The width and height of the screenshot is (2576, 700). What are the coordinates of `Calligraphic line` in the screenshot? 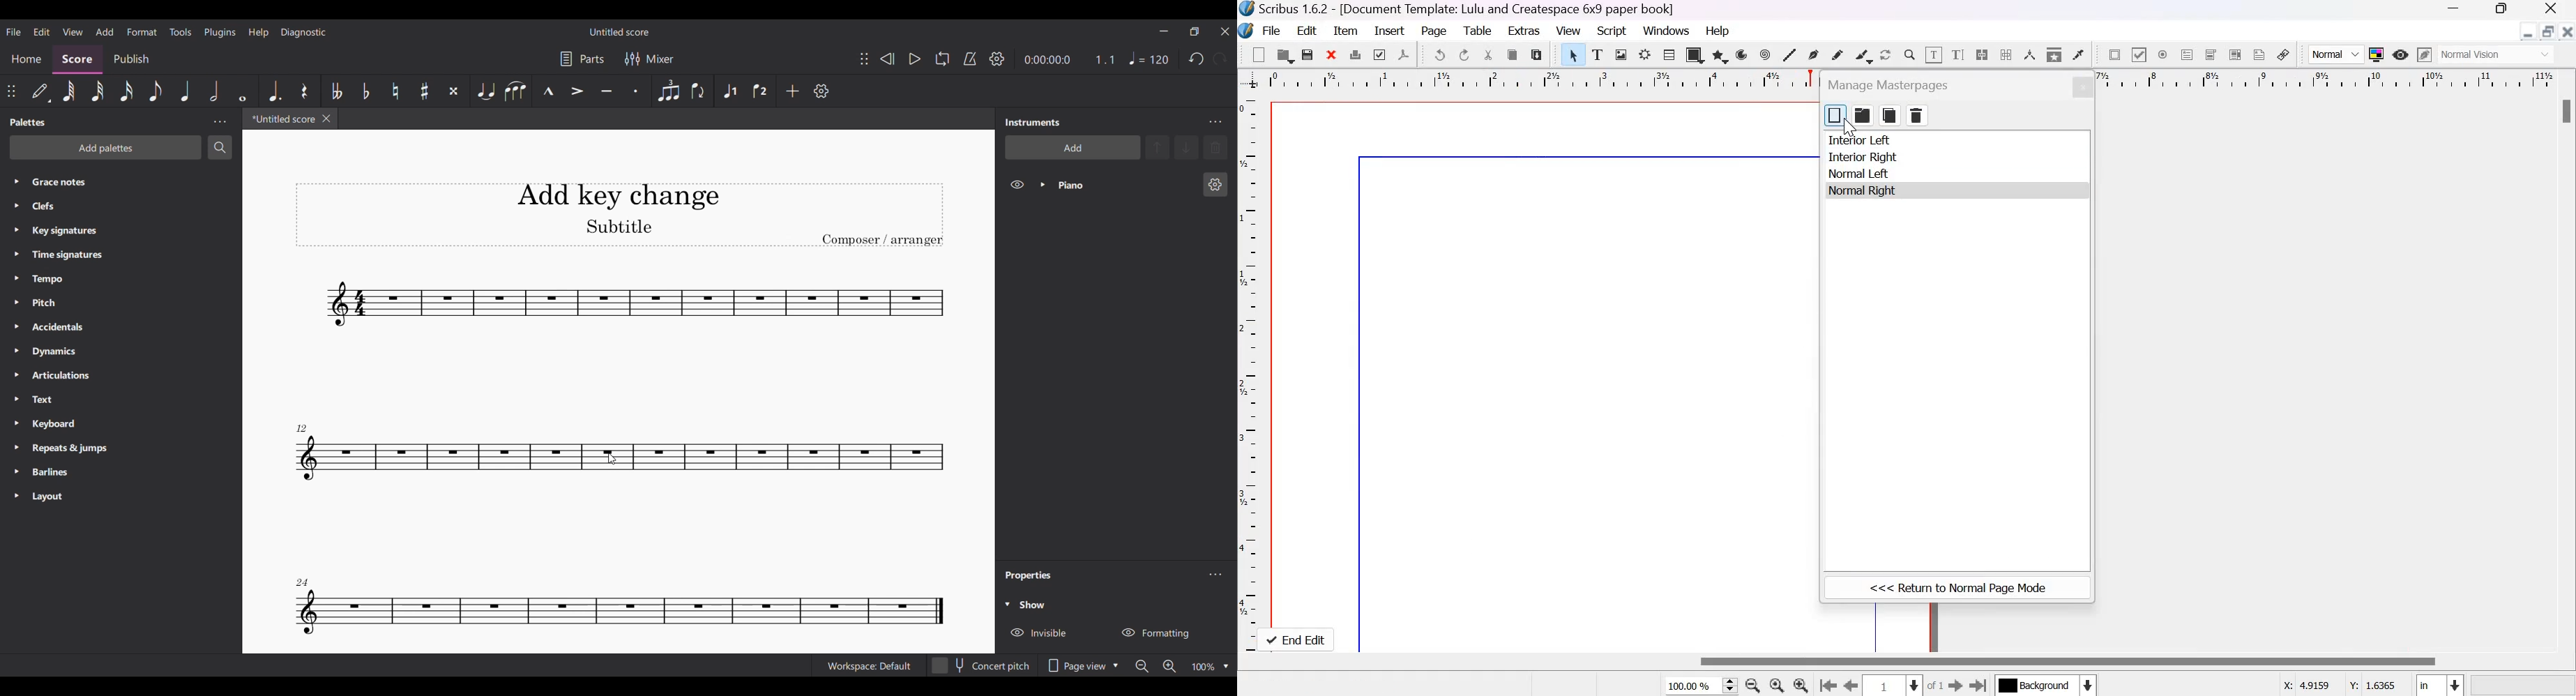 It's located at (1863, 55).